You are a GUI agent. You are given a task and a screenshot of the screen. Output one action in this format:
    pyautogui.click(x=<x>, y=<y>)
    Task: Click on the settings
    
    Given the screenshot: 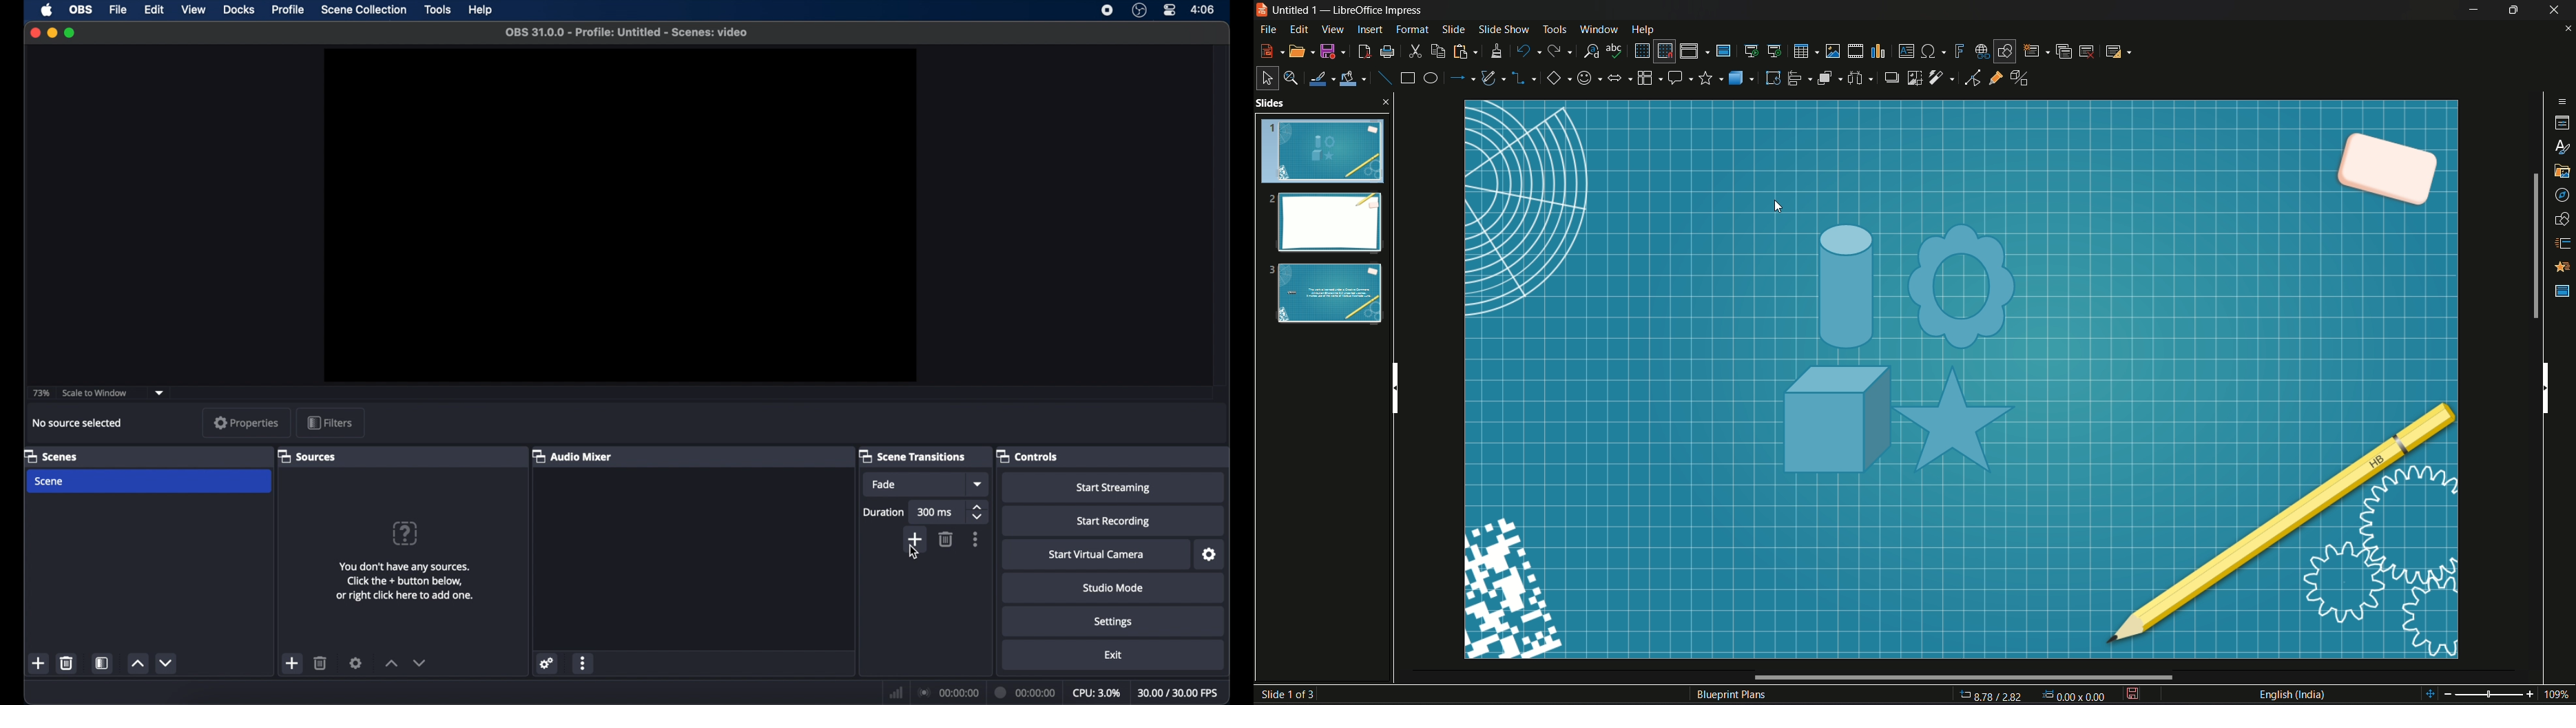 What is the action you would take?
    pyautogui.click(x=548, y=663)
    